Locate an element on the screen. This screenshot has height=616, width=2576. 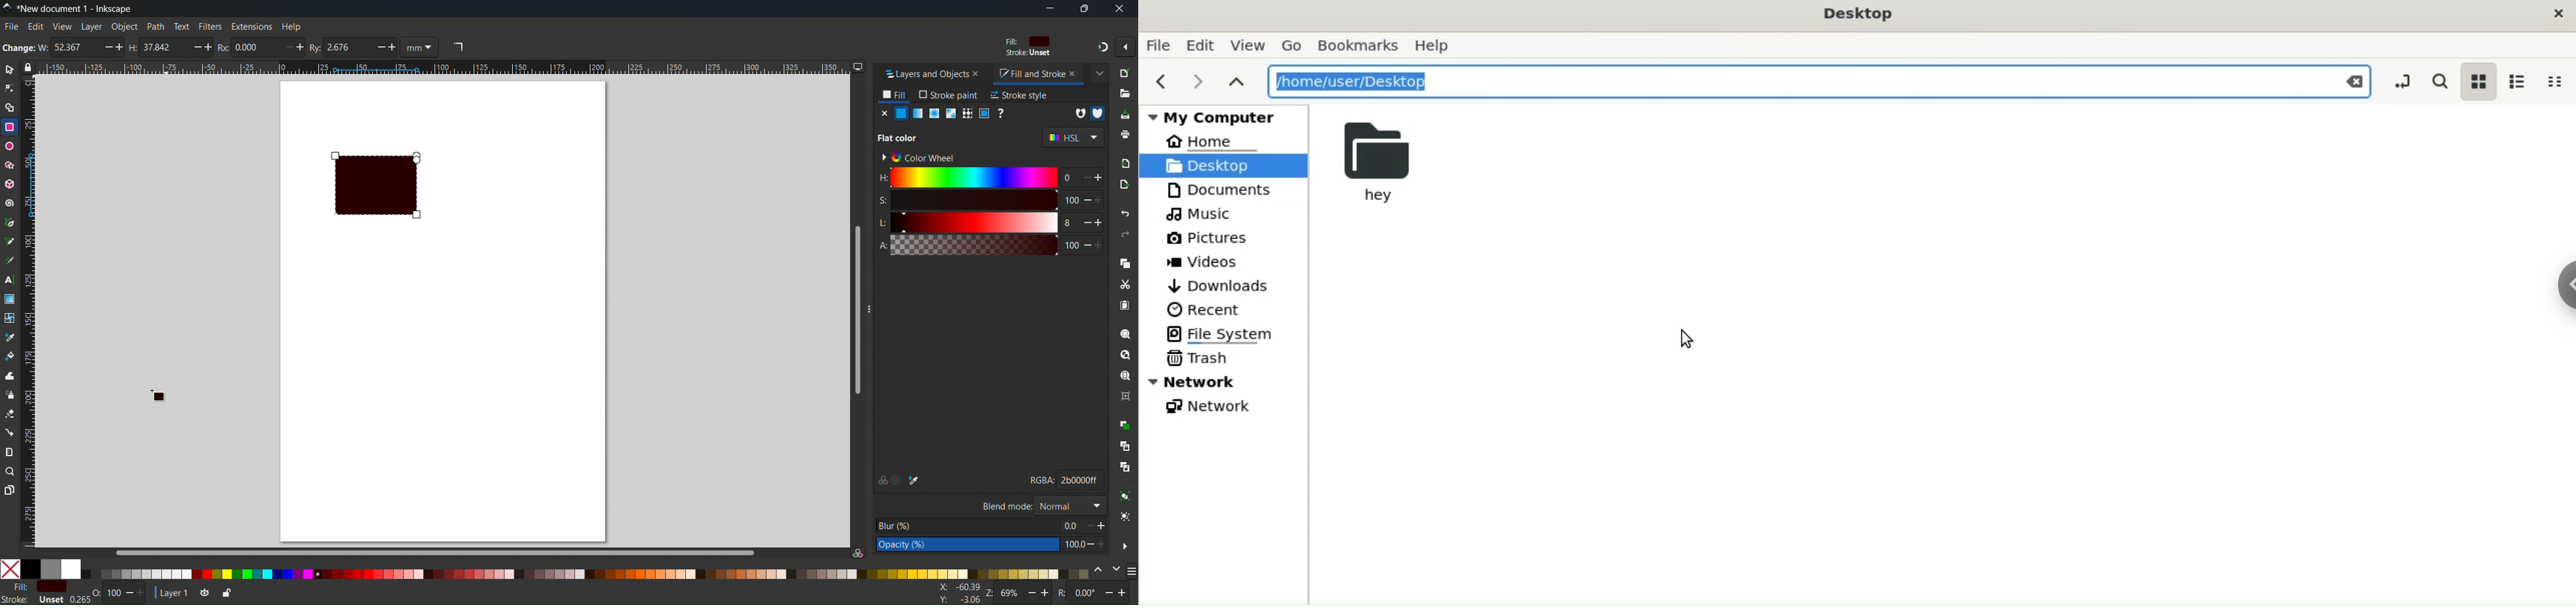
Print is located at coordinates (1125, 135).